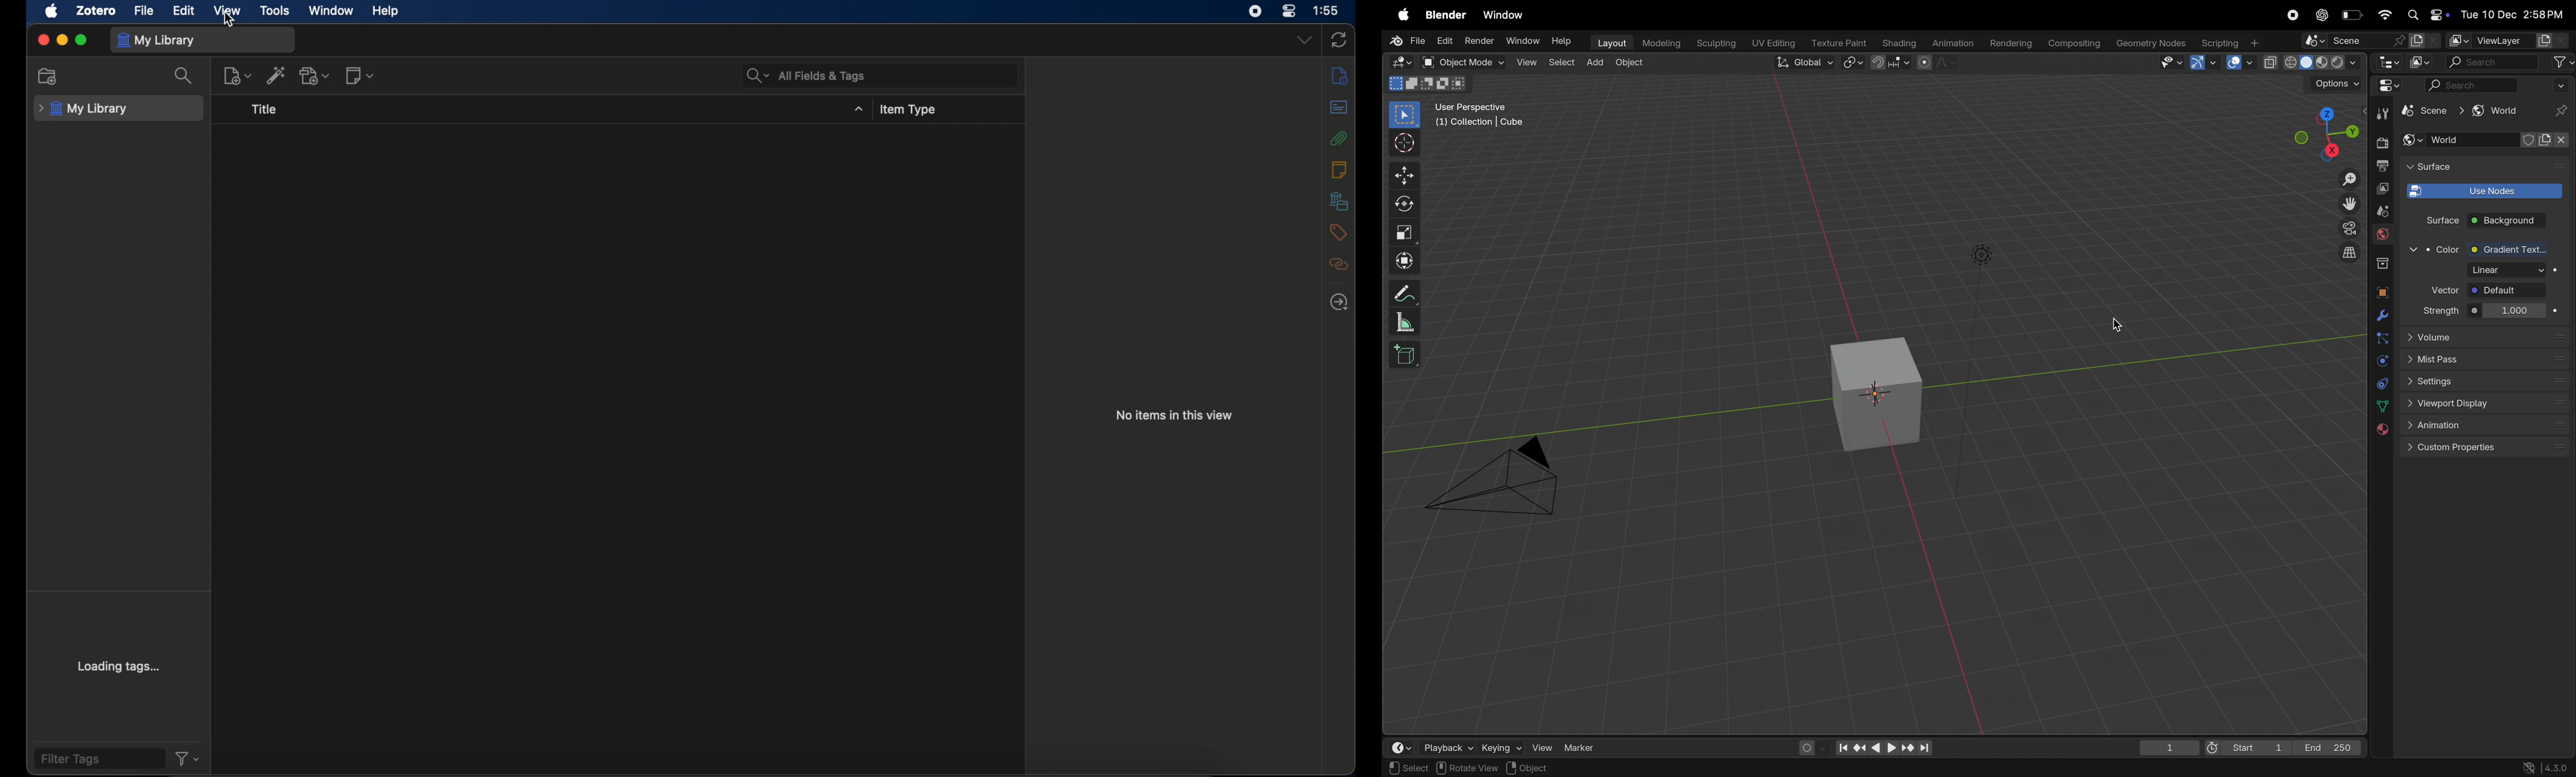  I want to click on mist pass, so click(2486, 358).